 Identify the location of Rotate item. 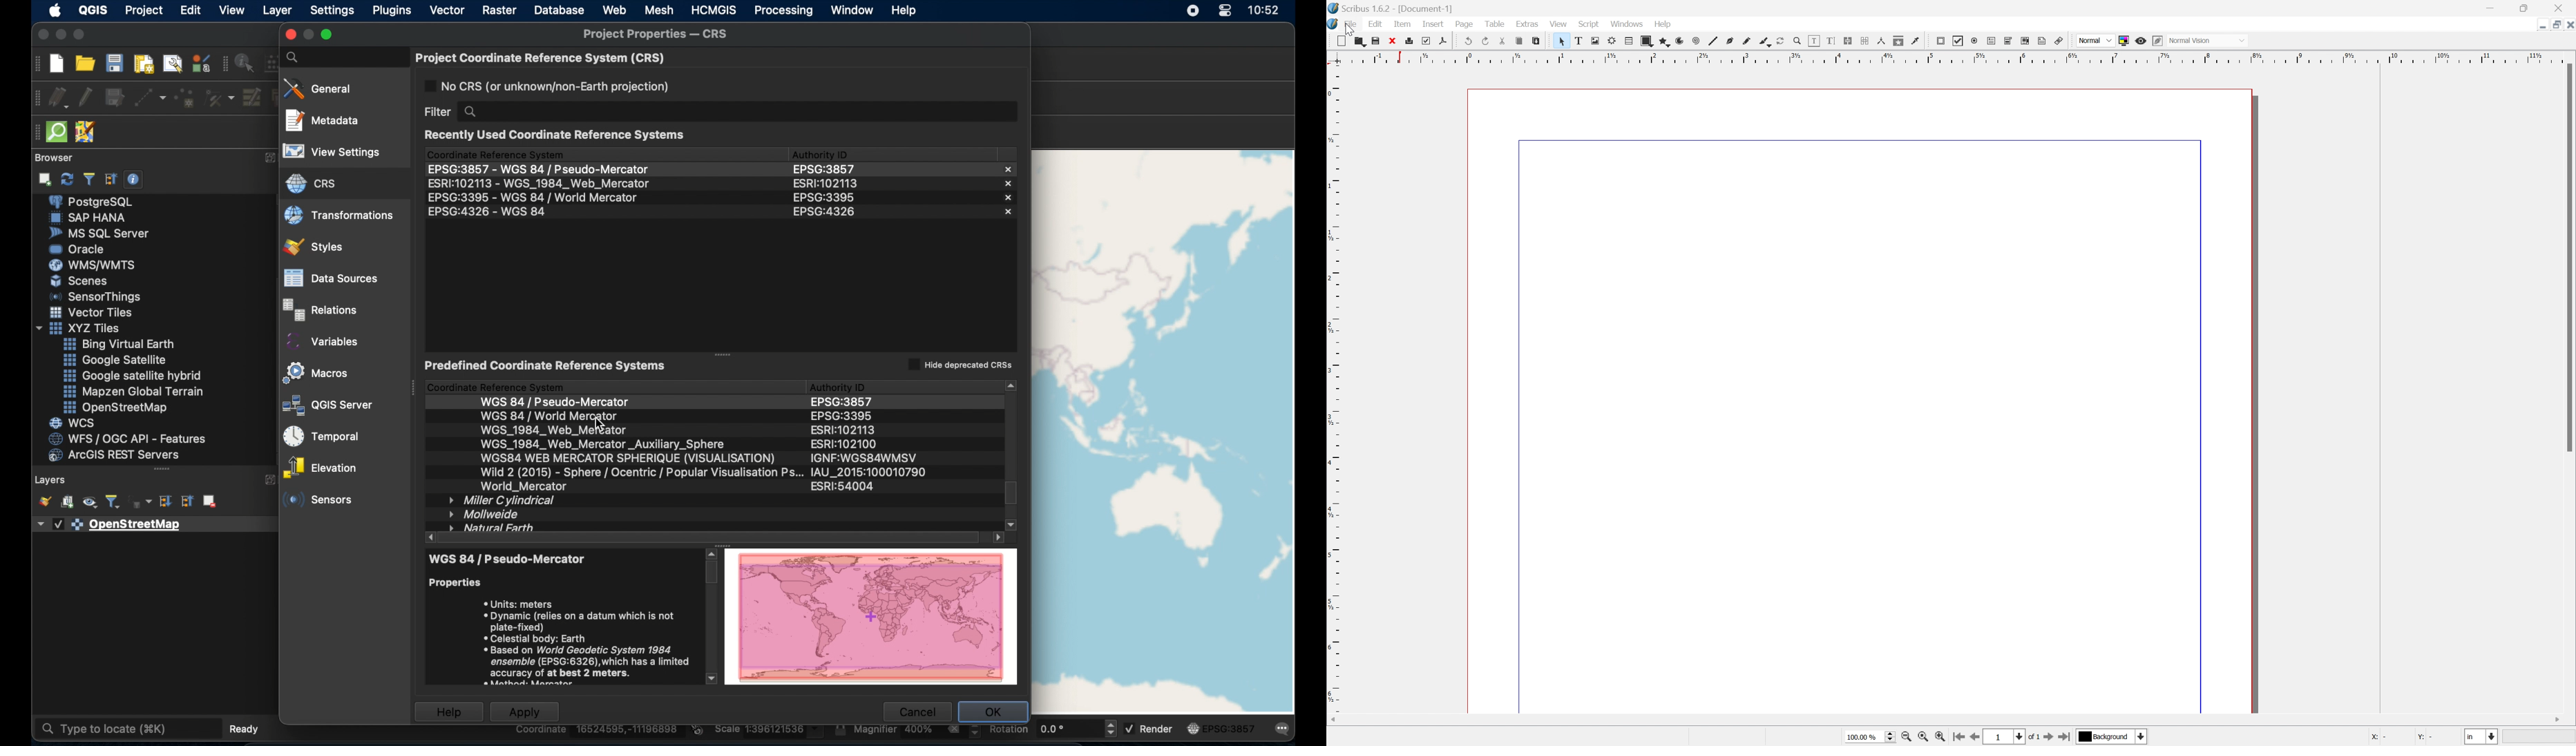
(1779, 41).